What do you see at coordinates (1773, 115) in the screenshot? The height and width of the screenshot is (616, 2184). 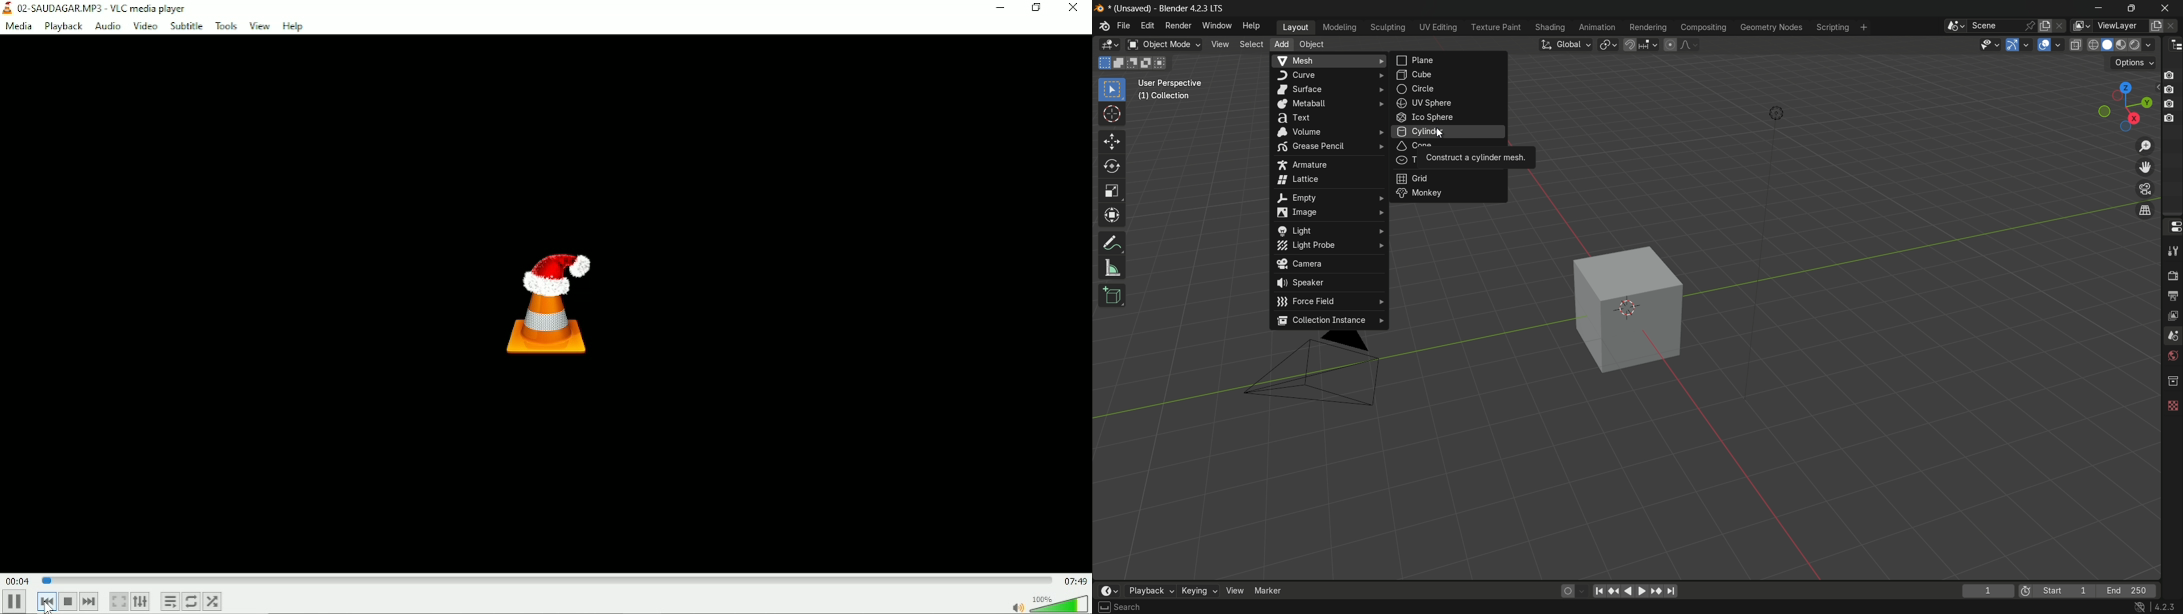 I see `light` at bounding box center [1773, 115].